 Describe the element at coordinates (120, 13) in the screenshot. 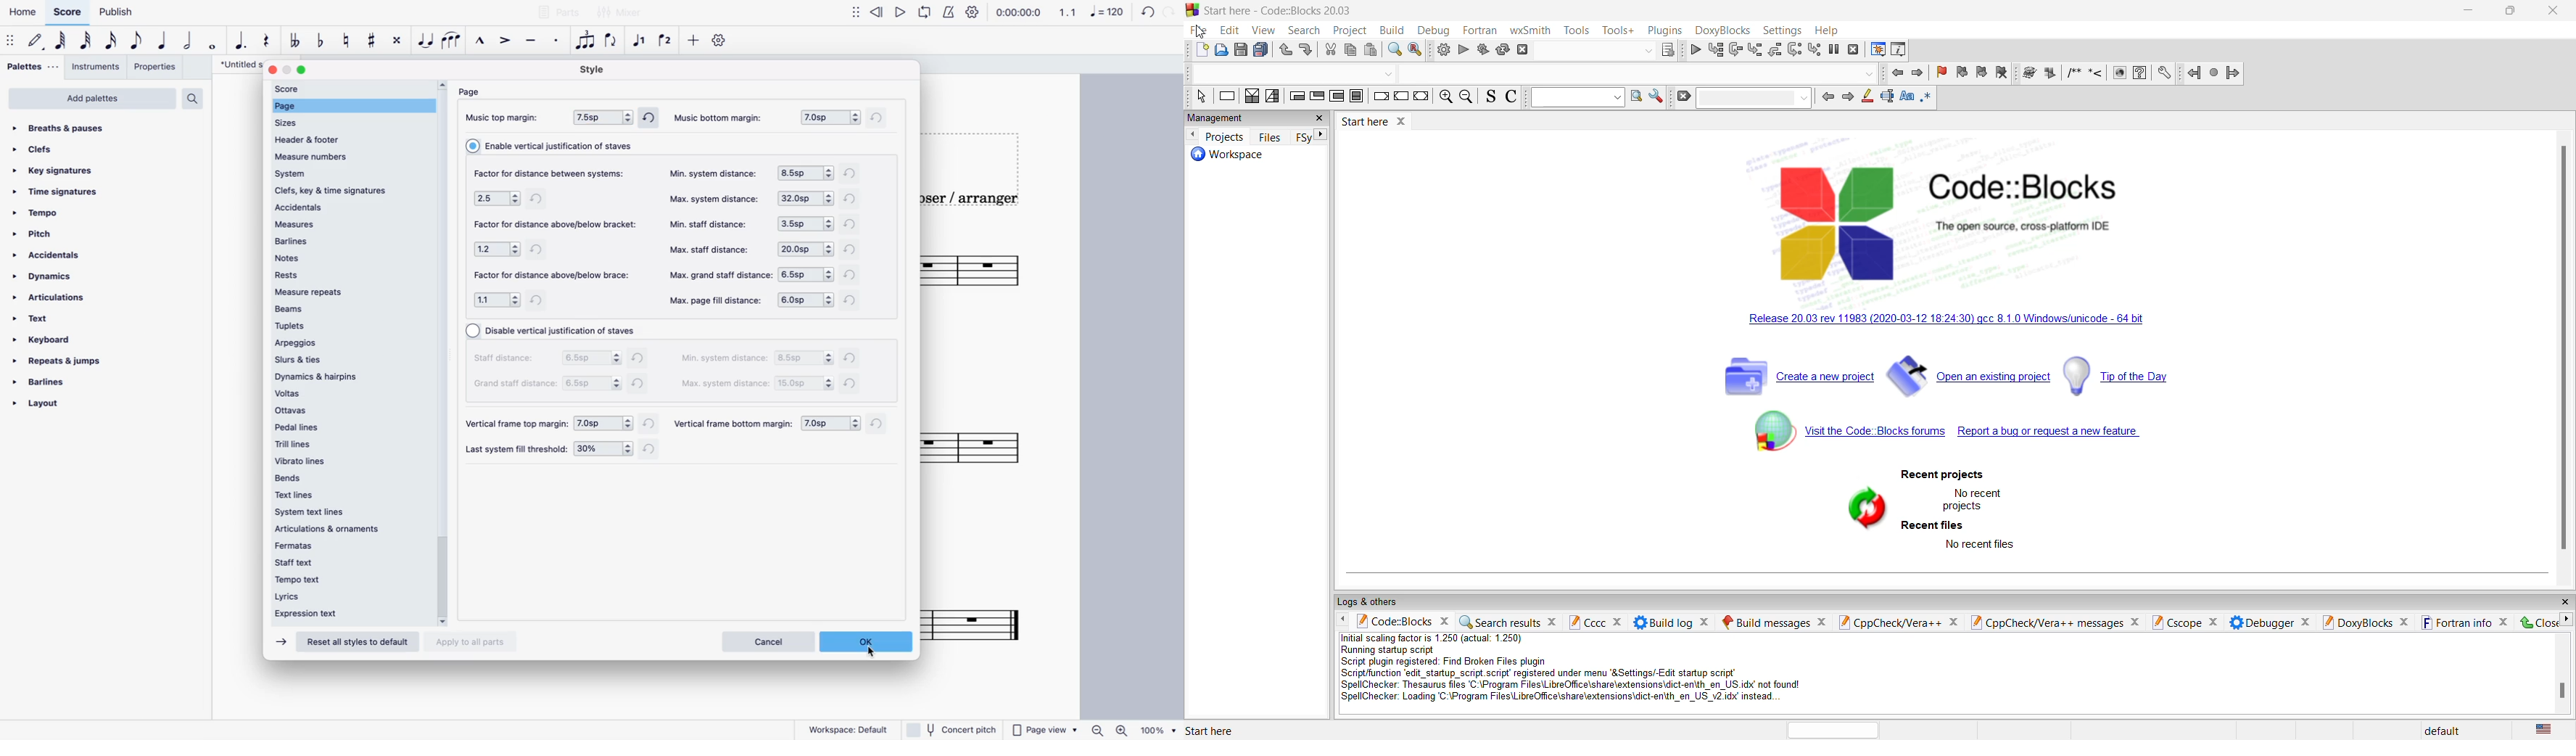

I see `publish` at that location.